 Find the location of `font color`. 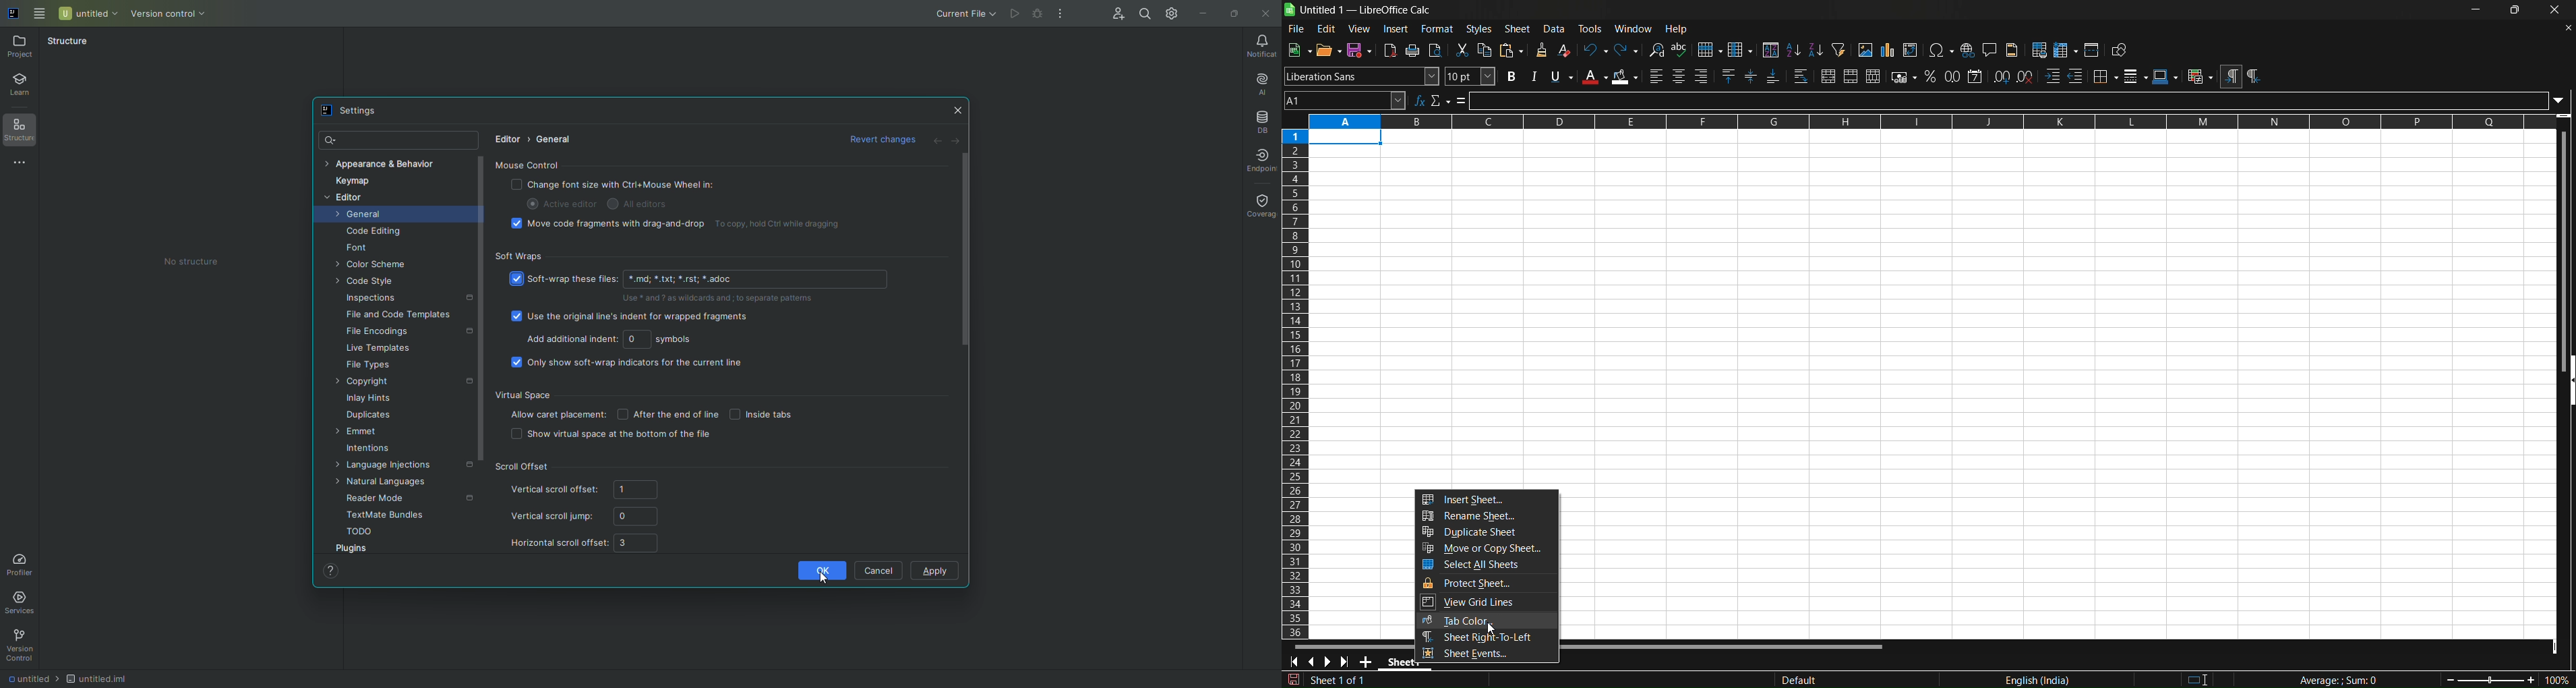

font color is located at coordinates (1594, 76).